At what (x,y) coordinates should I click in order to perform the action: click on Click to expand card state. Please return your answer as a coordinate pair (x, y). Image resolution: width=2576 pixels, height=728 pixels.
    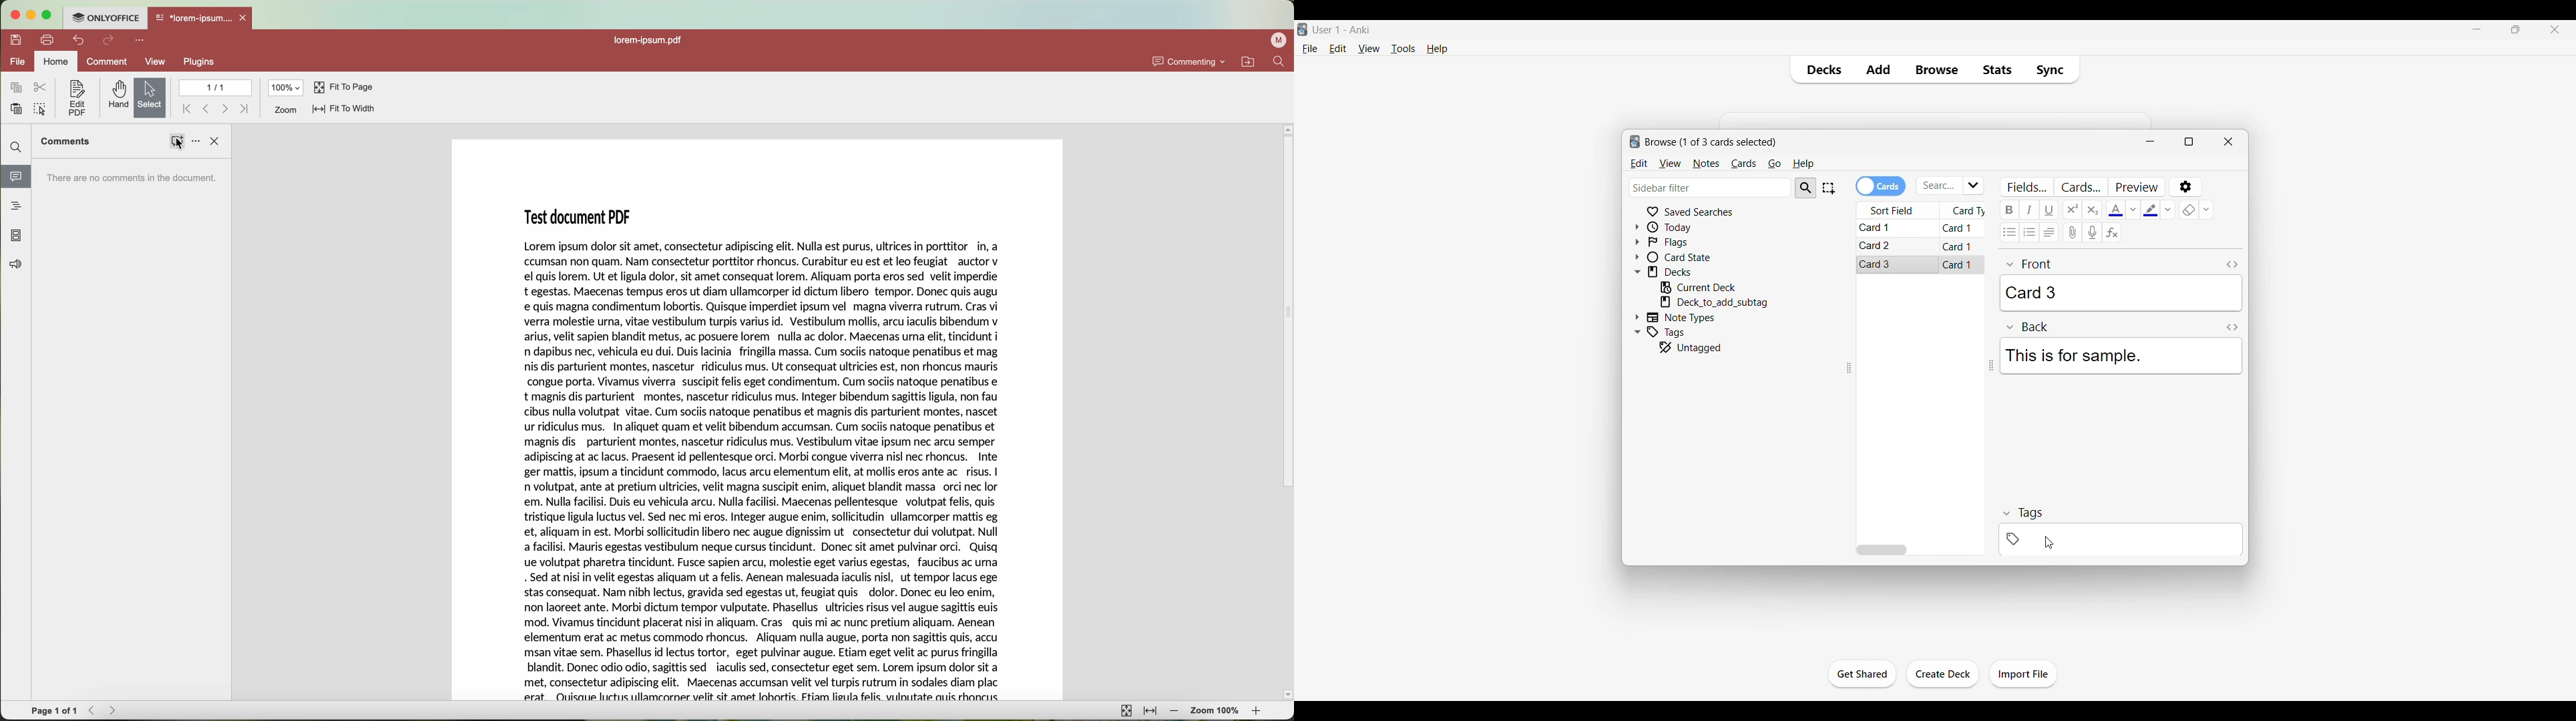
    Looking at the image, I should click on (1637, 257).